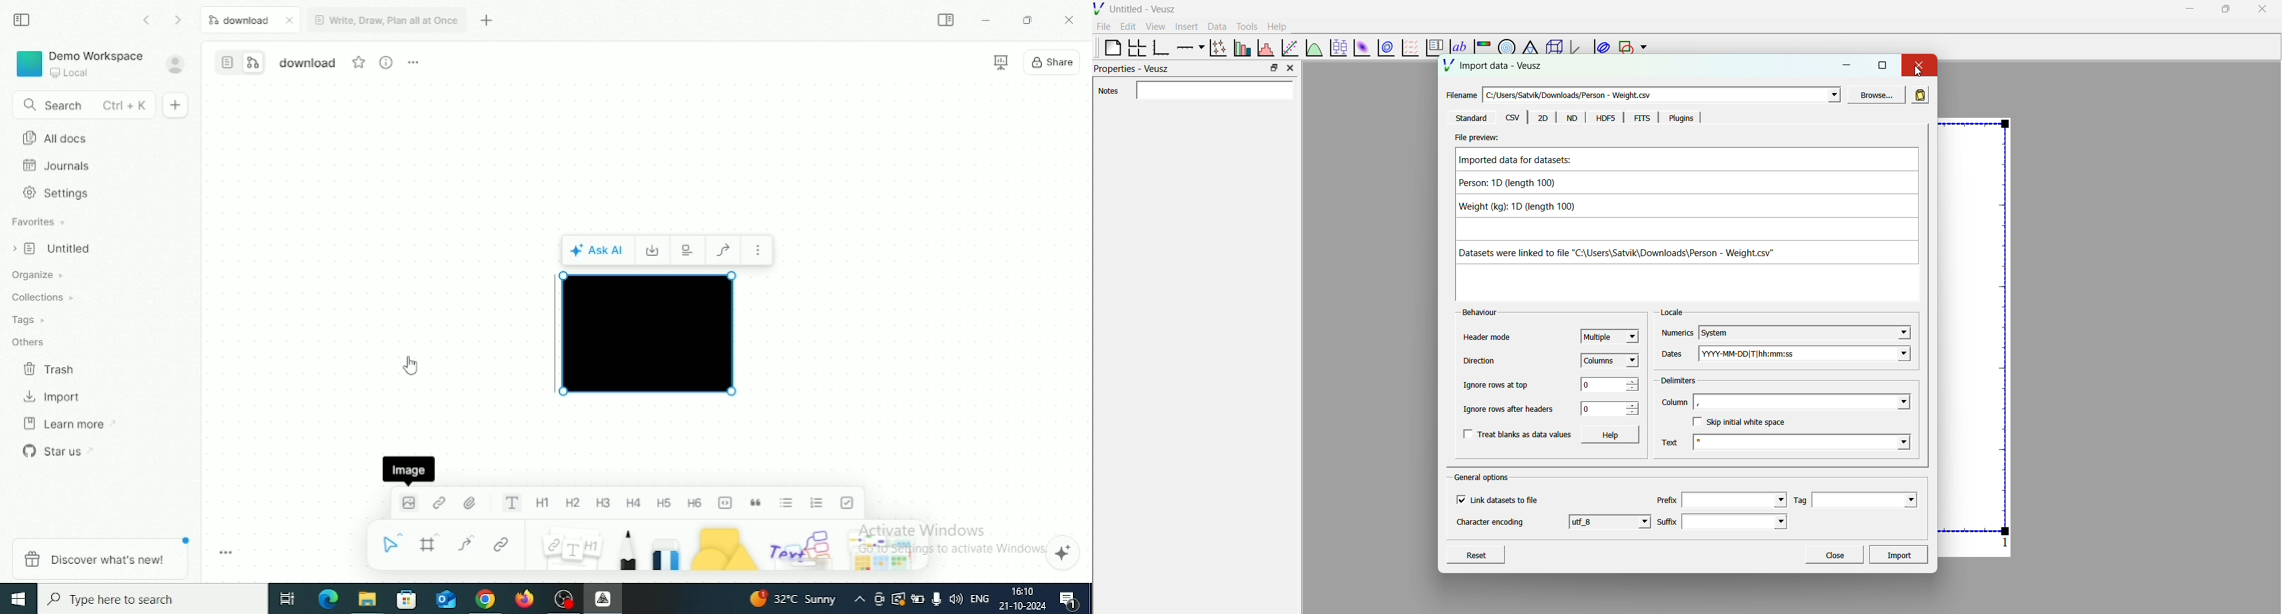 The width and height of the screenshot is (2296, 616). What do you see at coordinates (2264, 9) in the screenshot?
I see `close` at bounding box center [2264, 9].